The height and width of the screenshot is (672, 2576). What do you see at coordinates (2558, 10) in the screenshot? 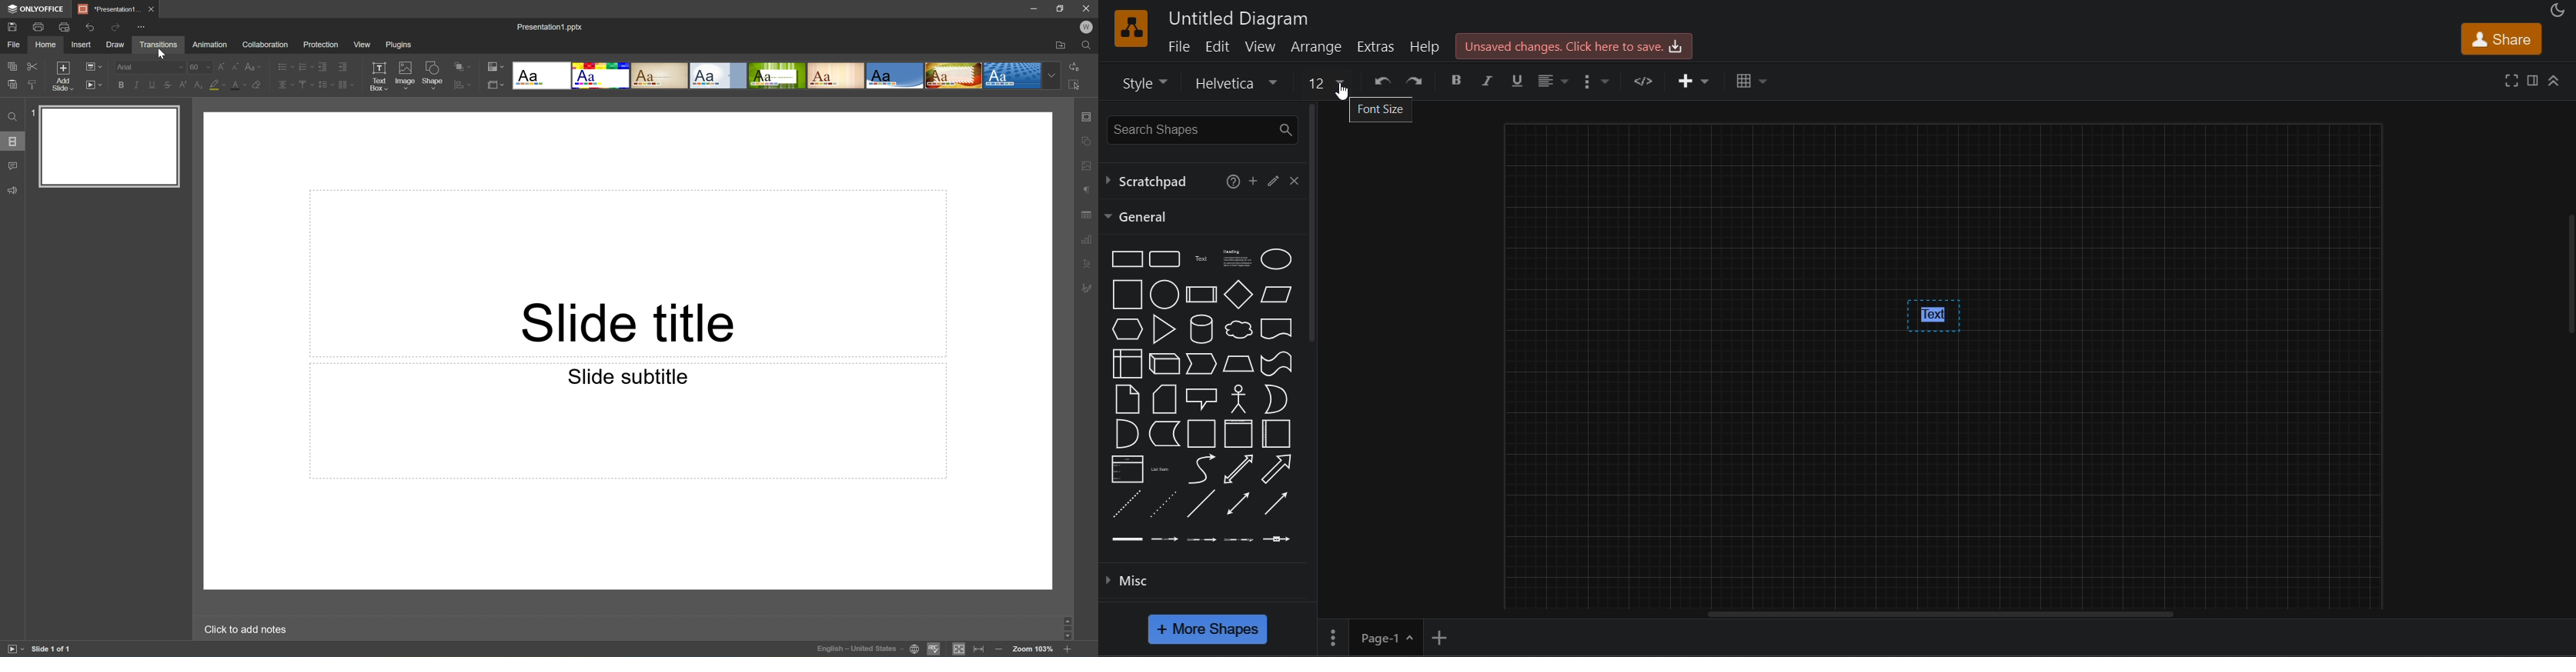
I see `Night mode appearance` at bounding box center [2558, 10].